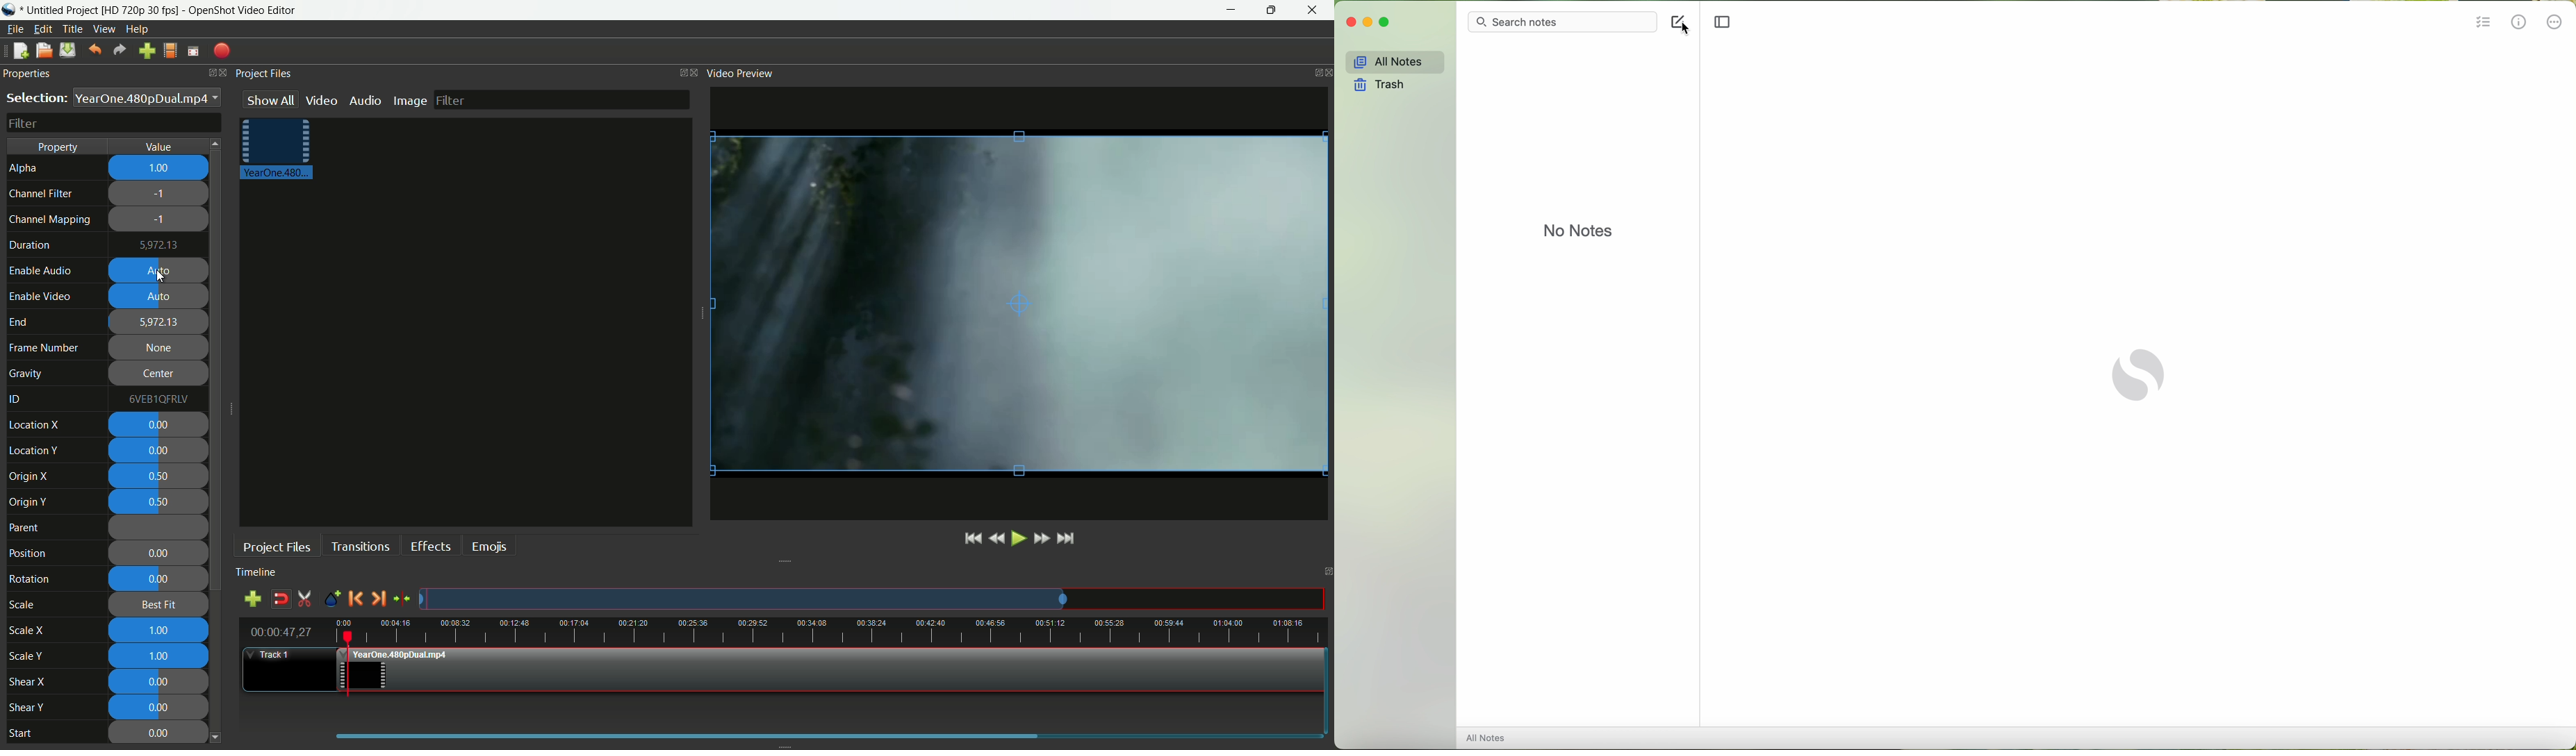  I want to click on save file, so click(67, 50).